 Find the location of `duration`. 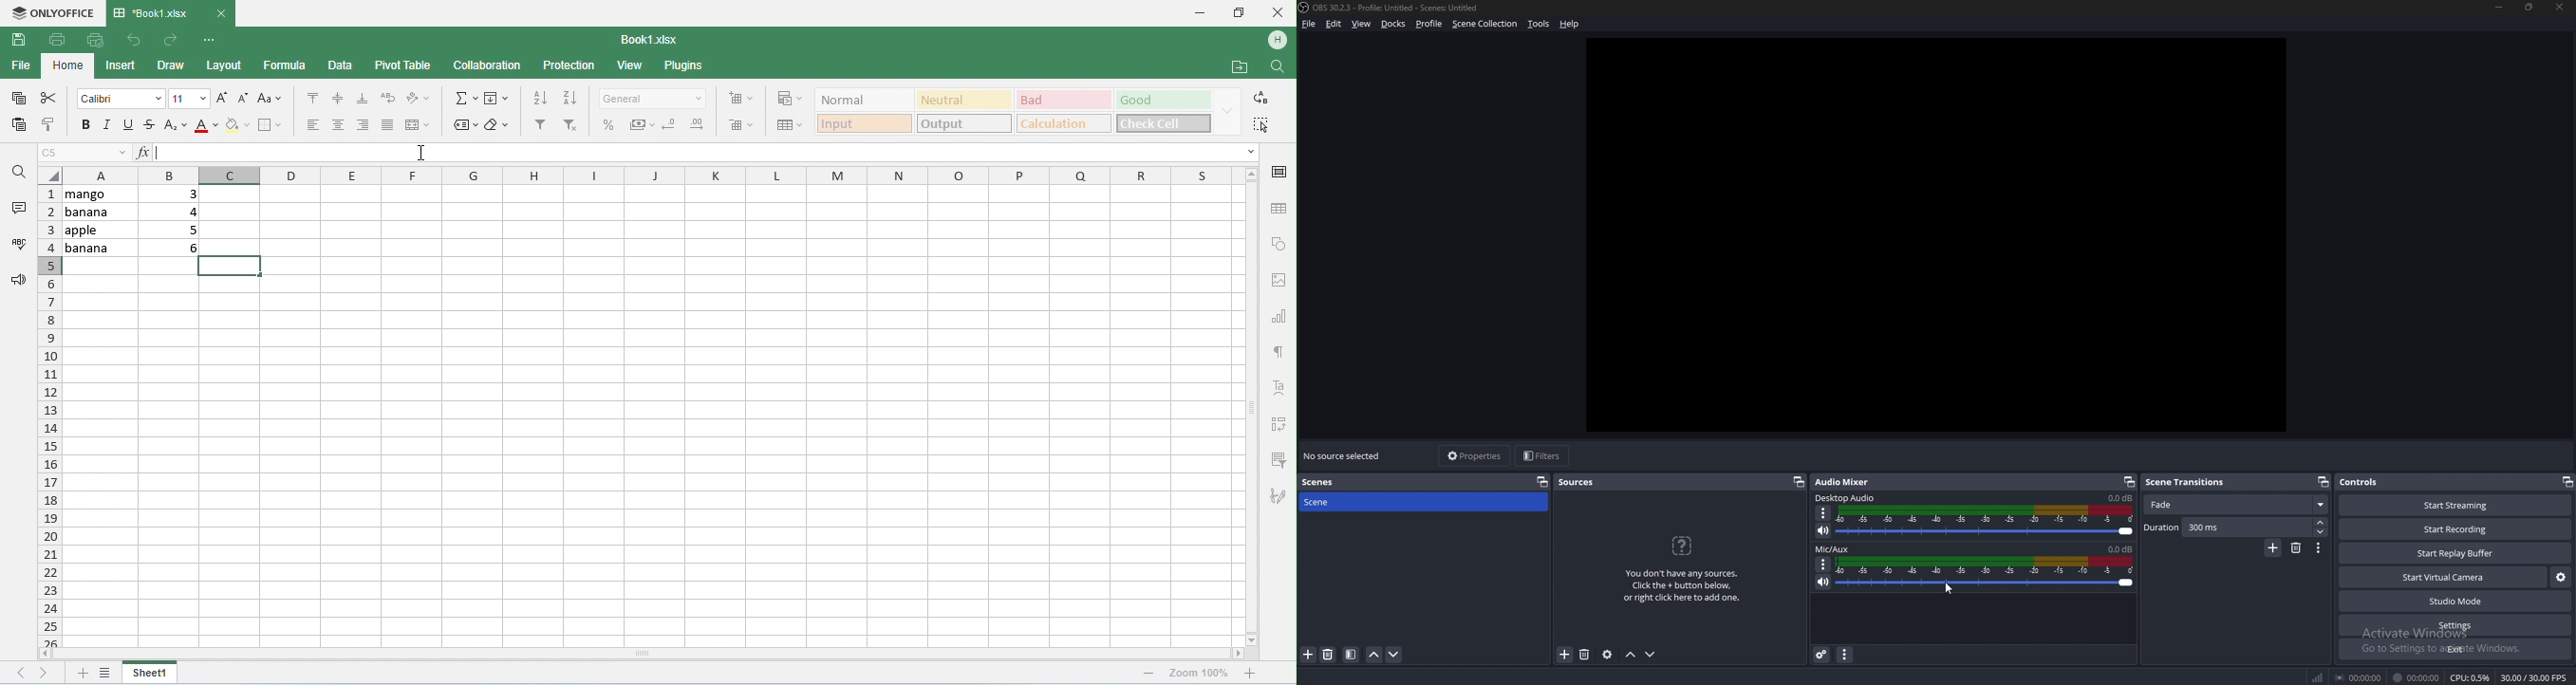

duration is located at coordinates (2229, 528).